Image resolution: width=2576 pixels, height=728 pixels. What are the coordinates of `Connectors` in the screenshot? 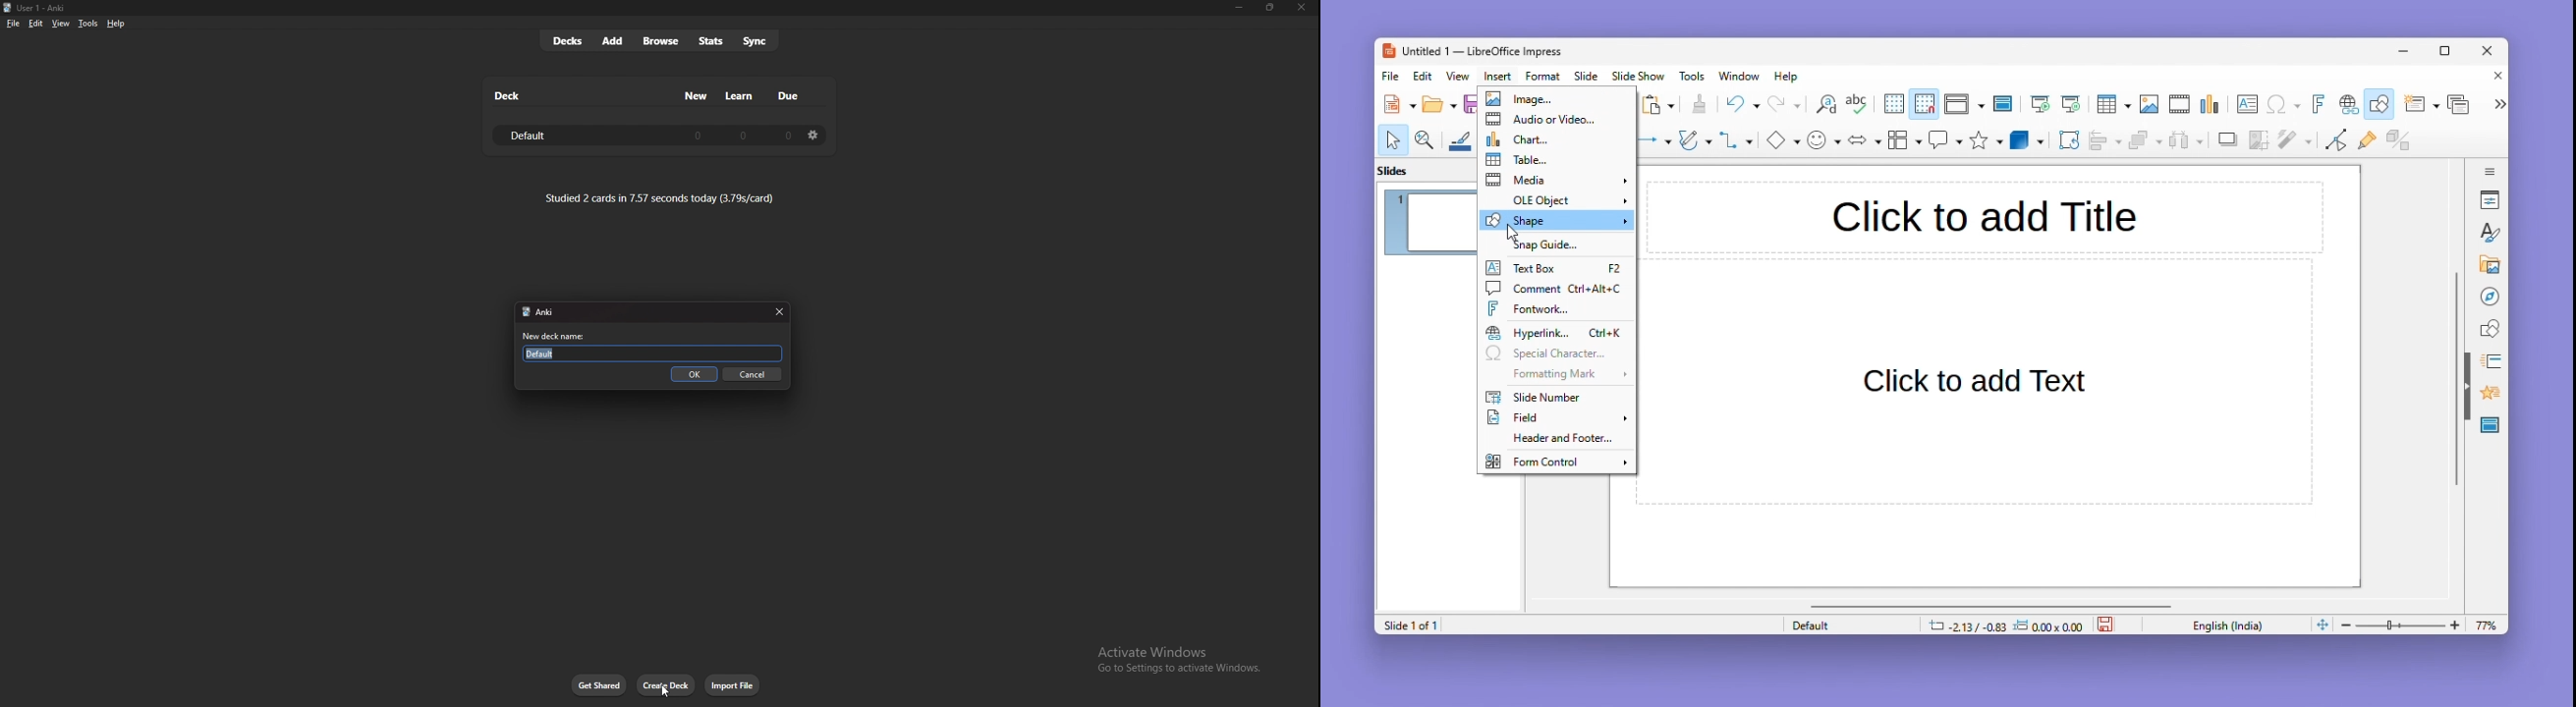 It's located at (1736, 139).